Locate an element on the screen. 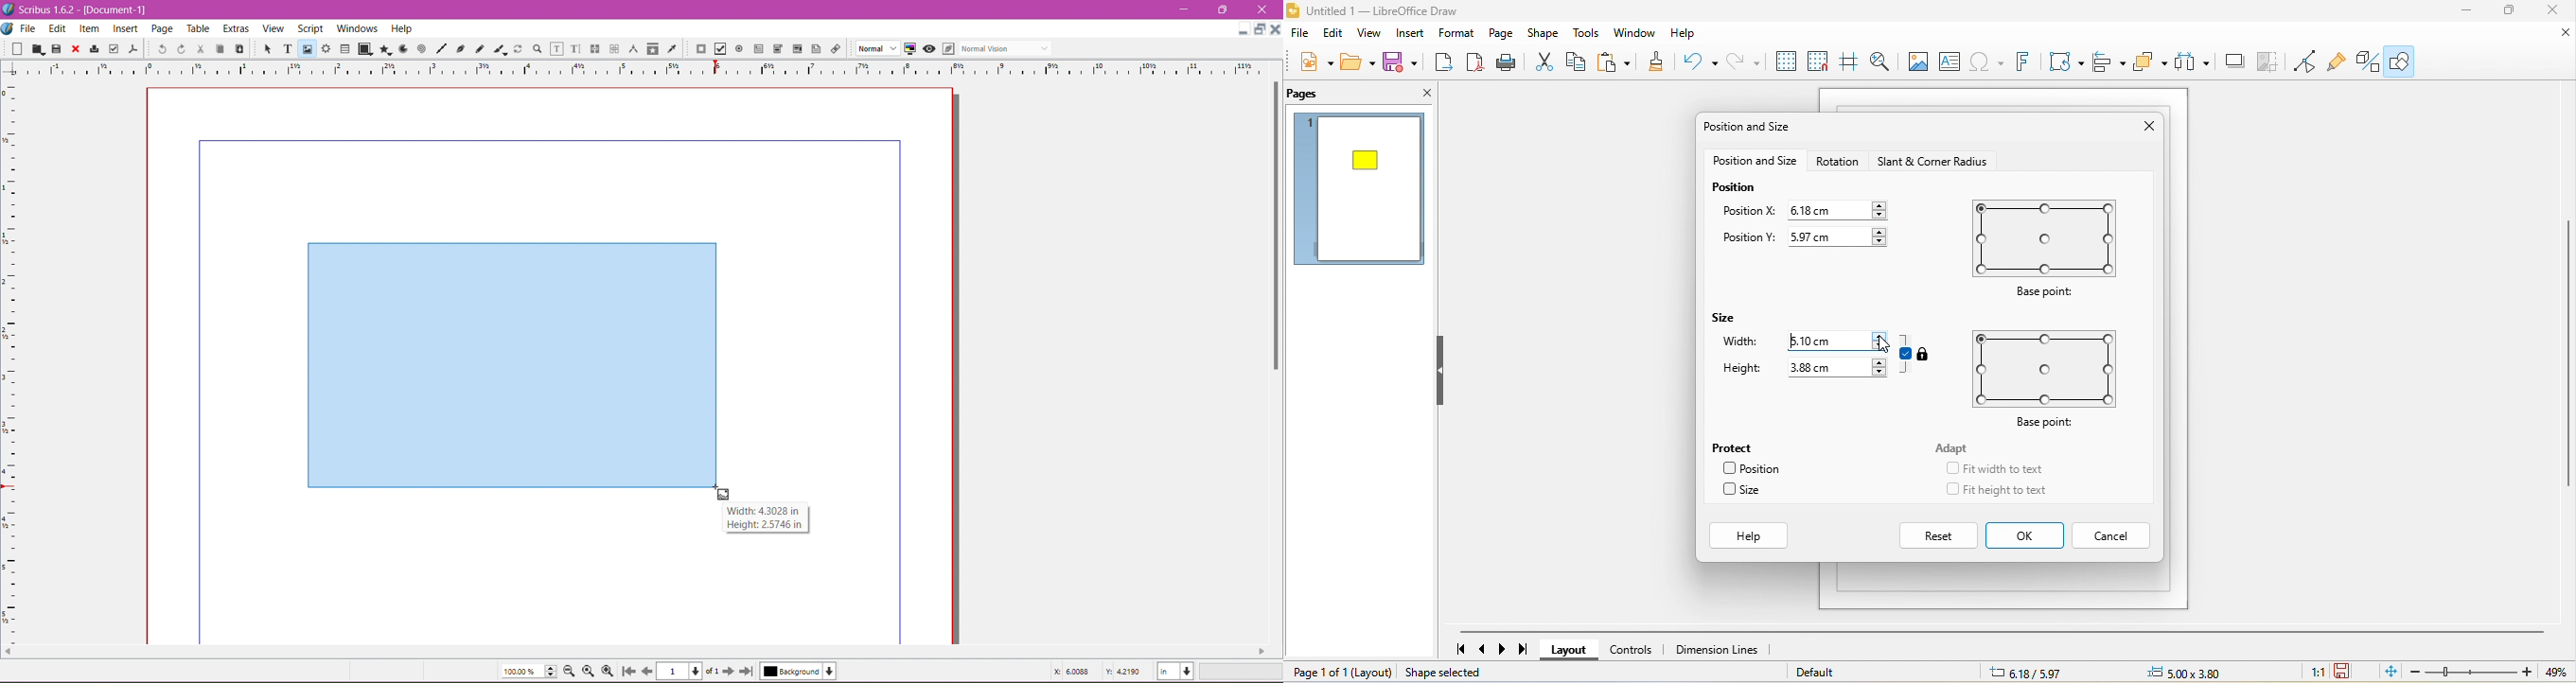 Image resolution: width=2576 pixels, height=700 pixels. open is located at coordinates (1357, 64).